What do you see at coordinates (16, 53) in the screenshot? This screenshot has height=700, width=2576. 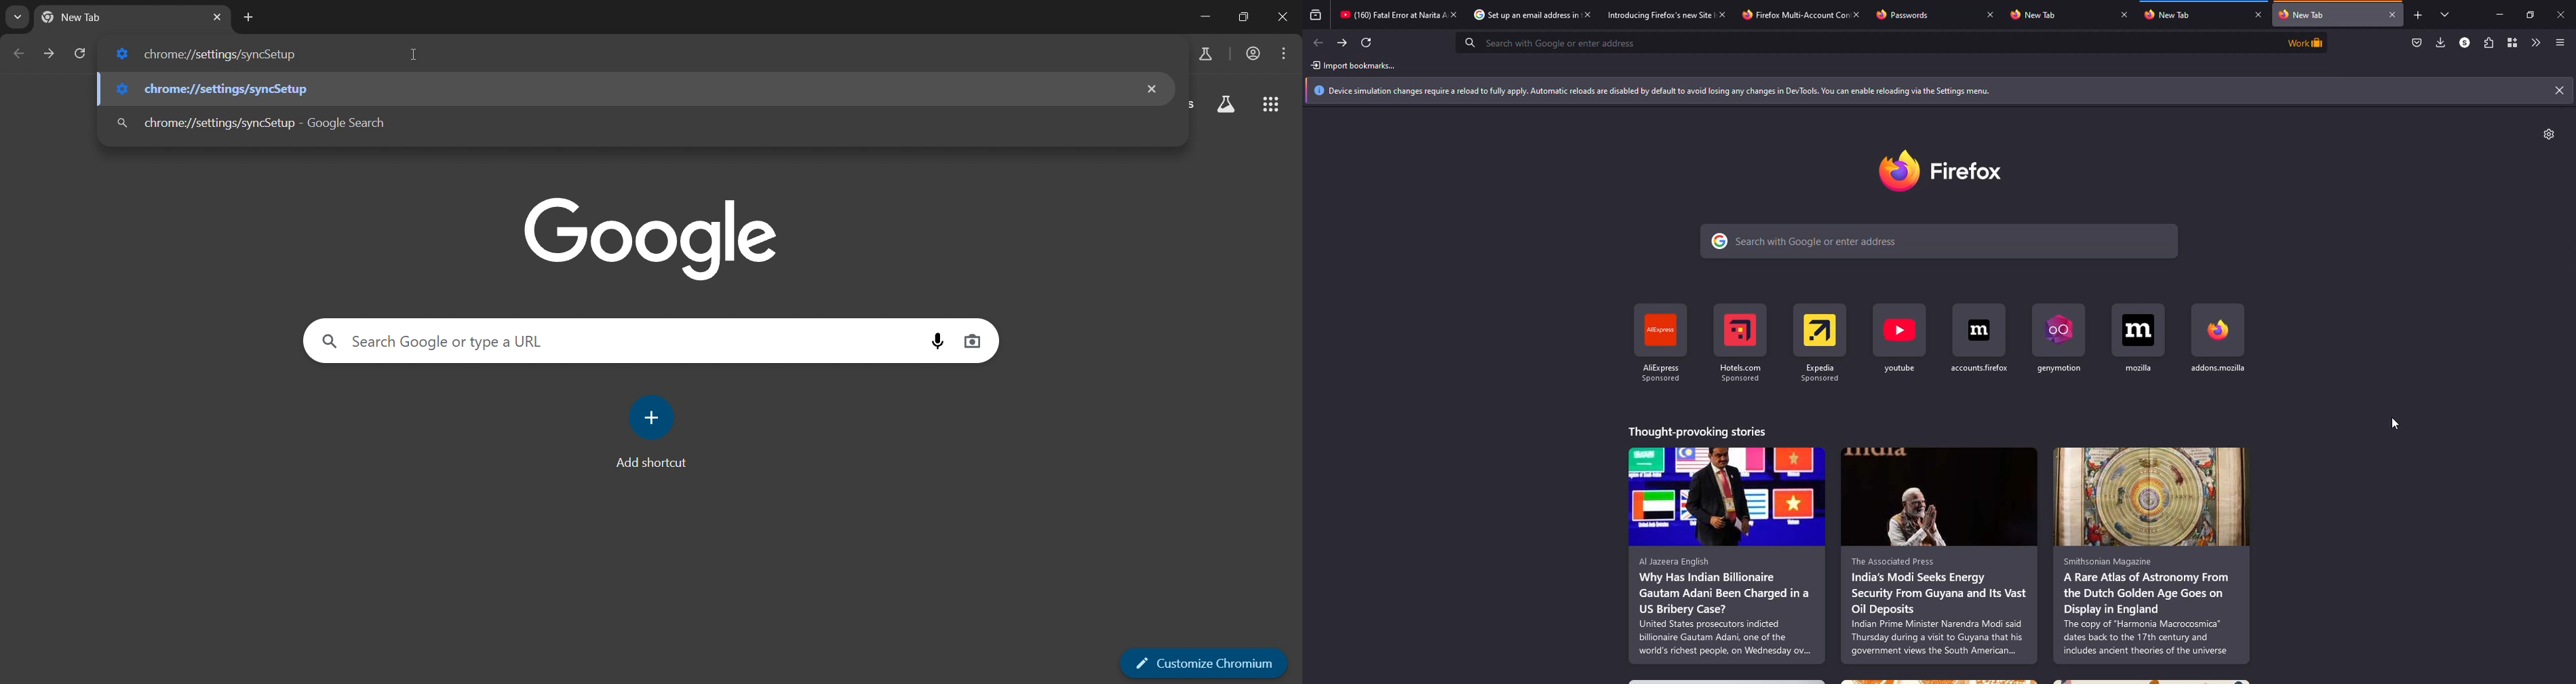 I see `go back one page` at bounding box center [16, 53].